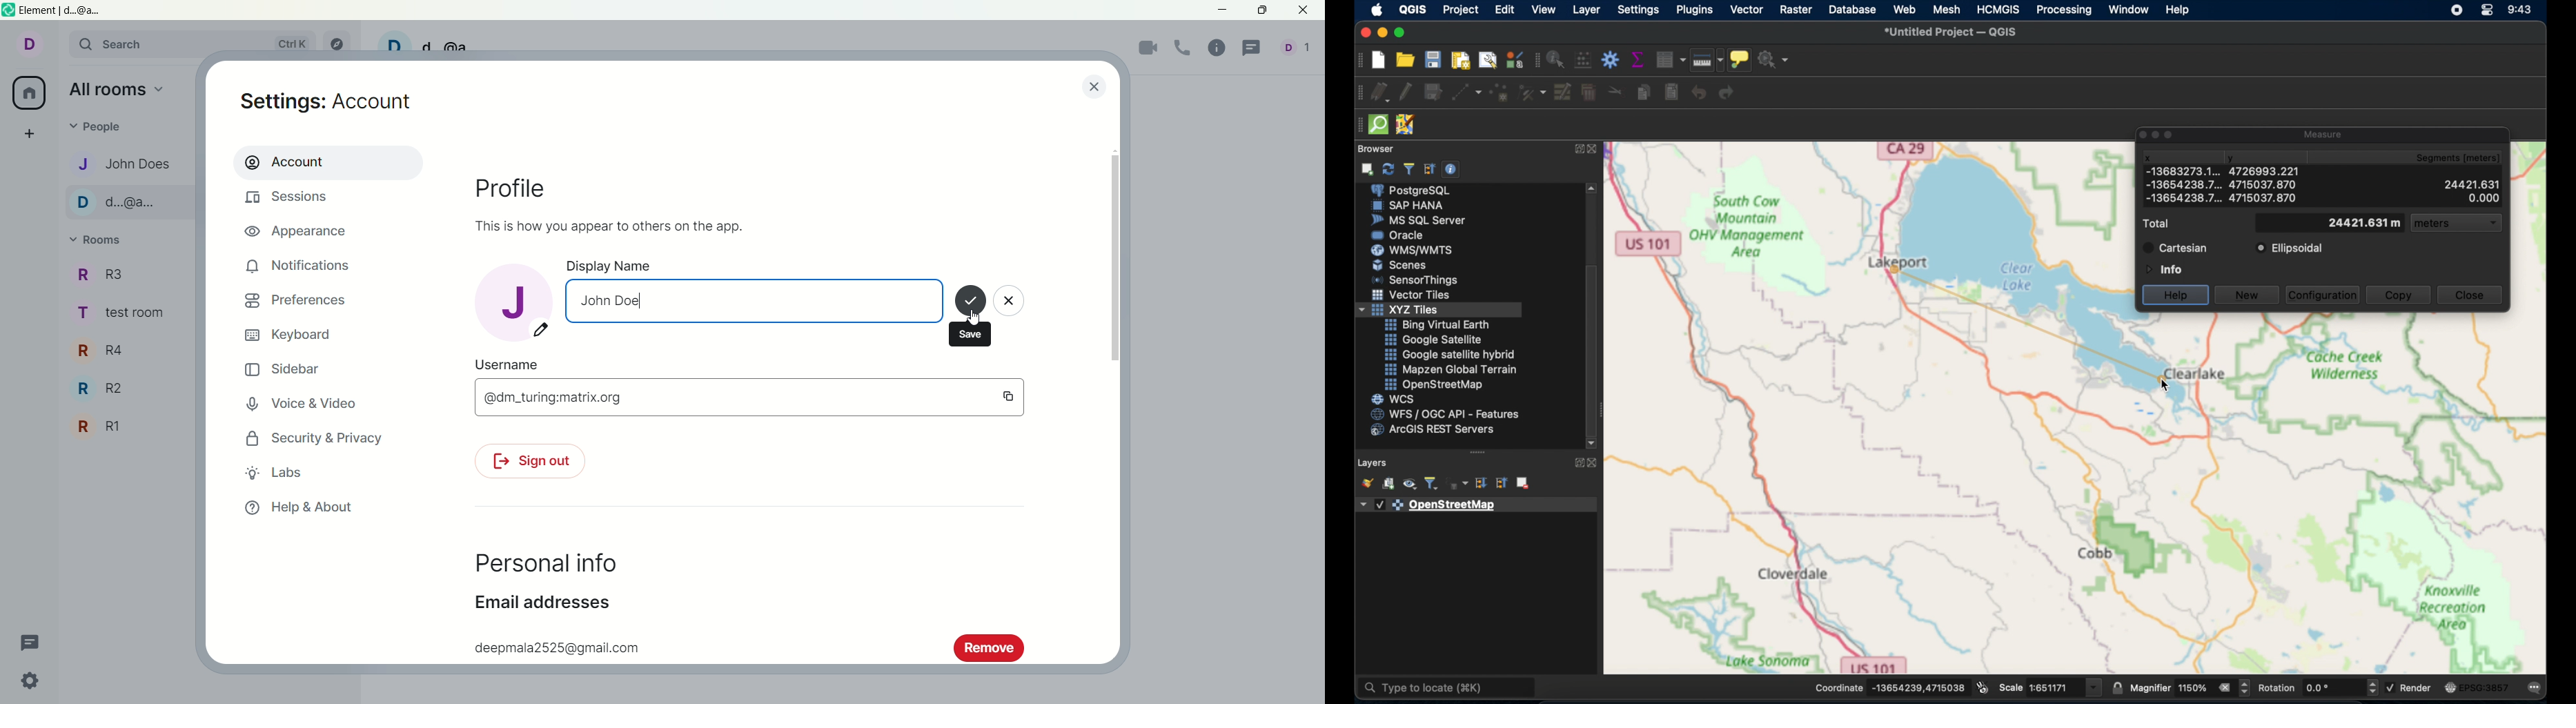  I want to click on mapzen global. terrain, so click(1449, 368).